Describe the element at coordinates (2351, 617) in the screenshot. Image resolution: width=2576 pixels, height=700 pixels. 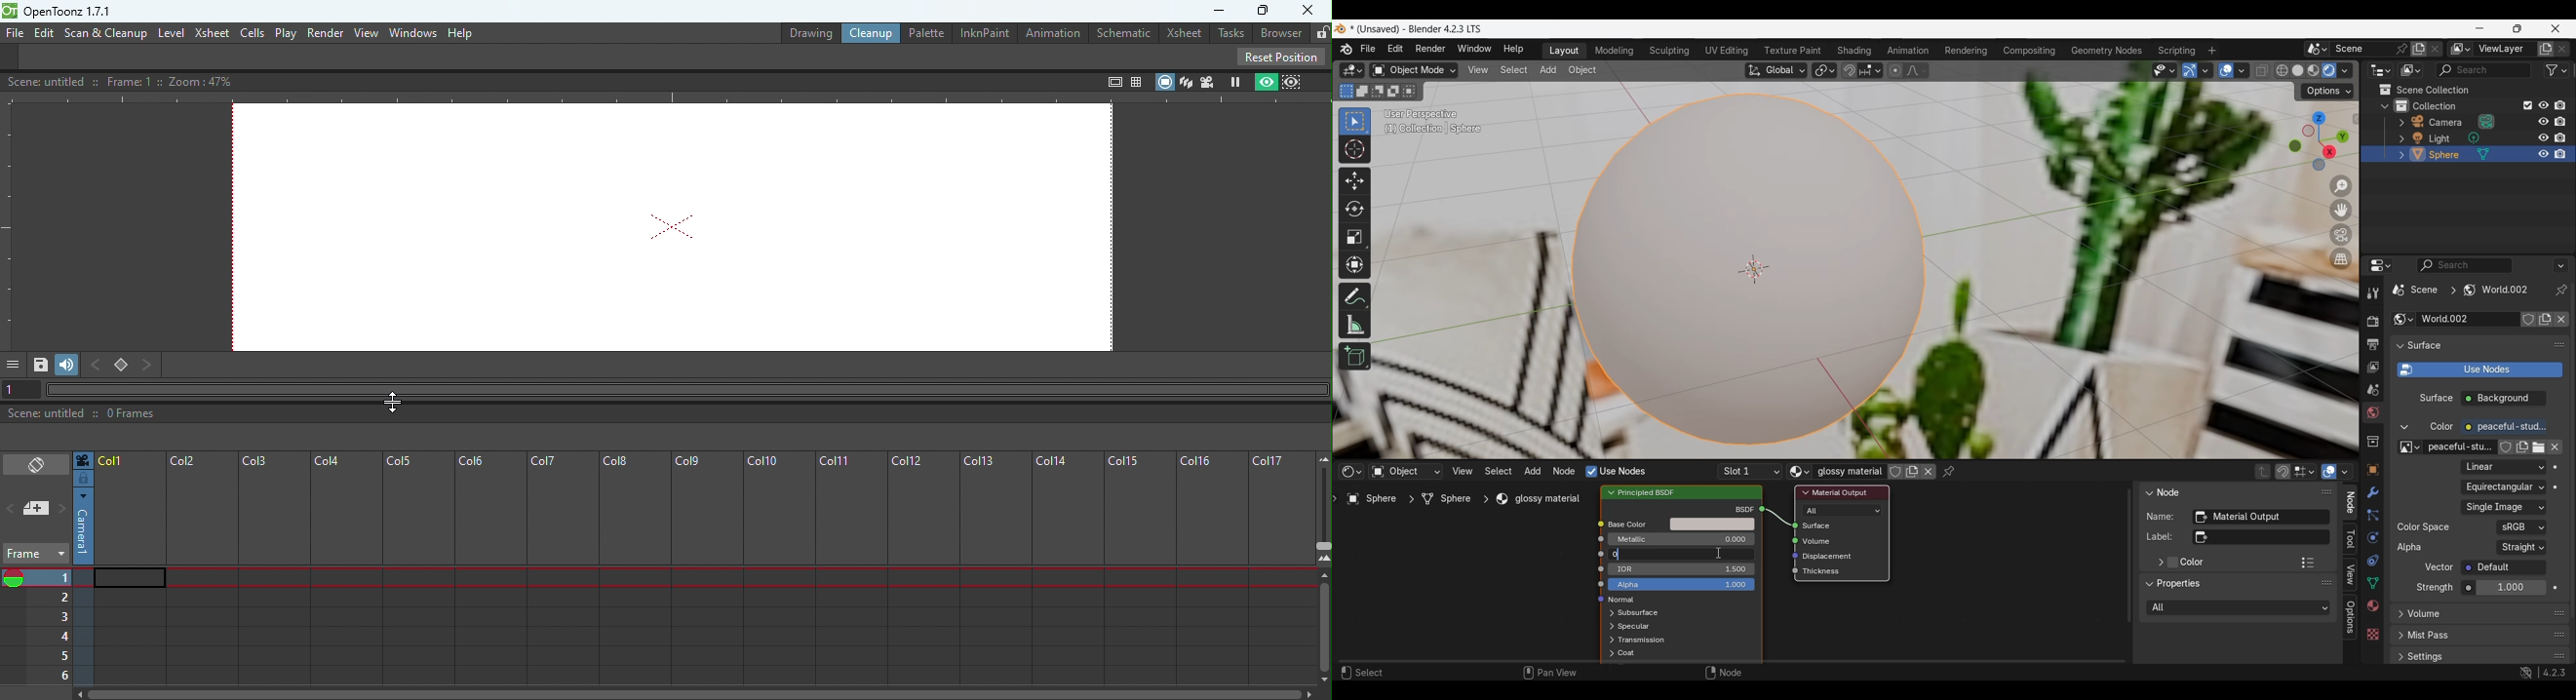
I see `Options panel` at that location.